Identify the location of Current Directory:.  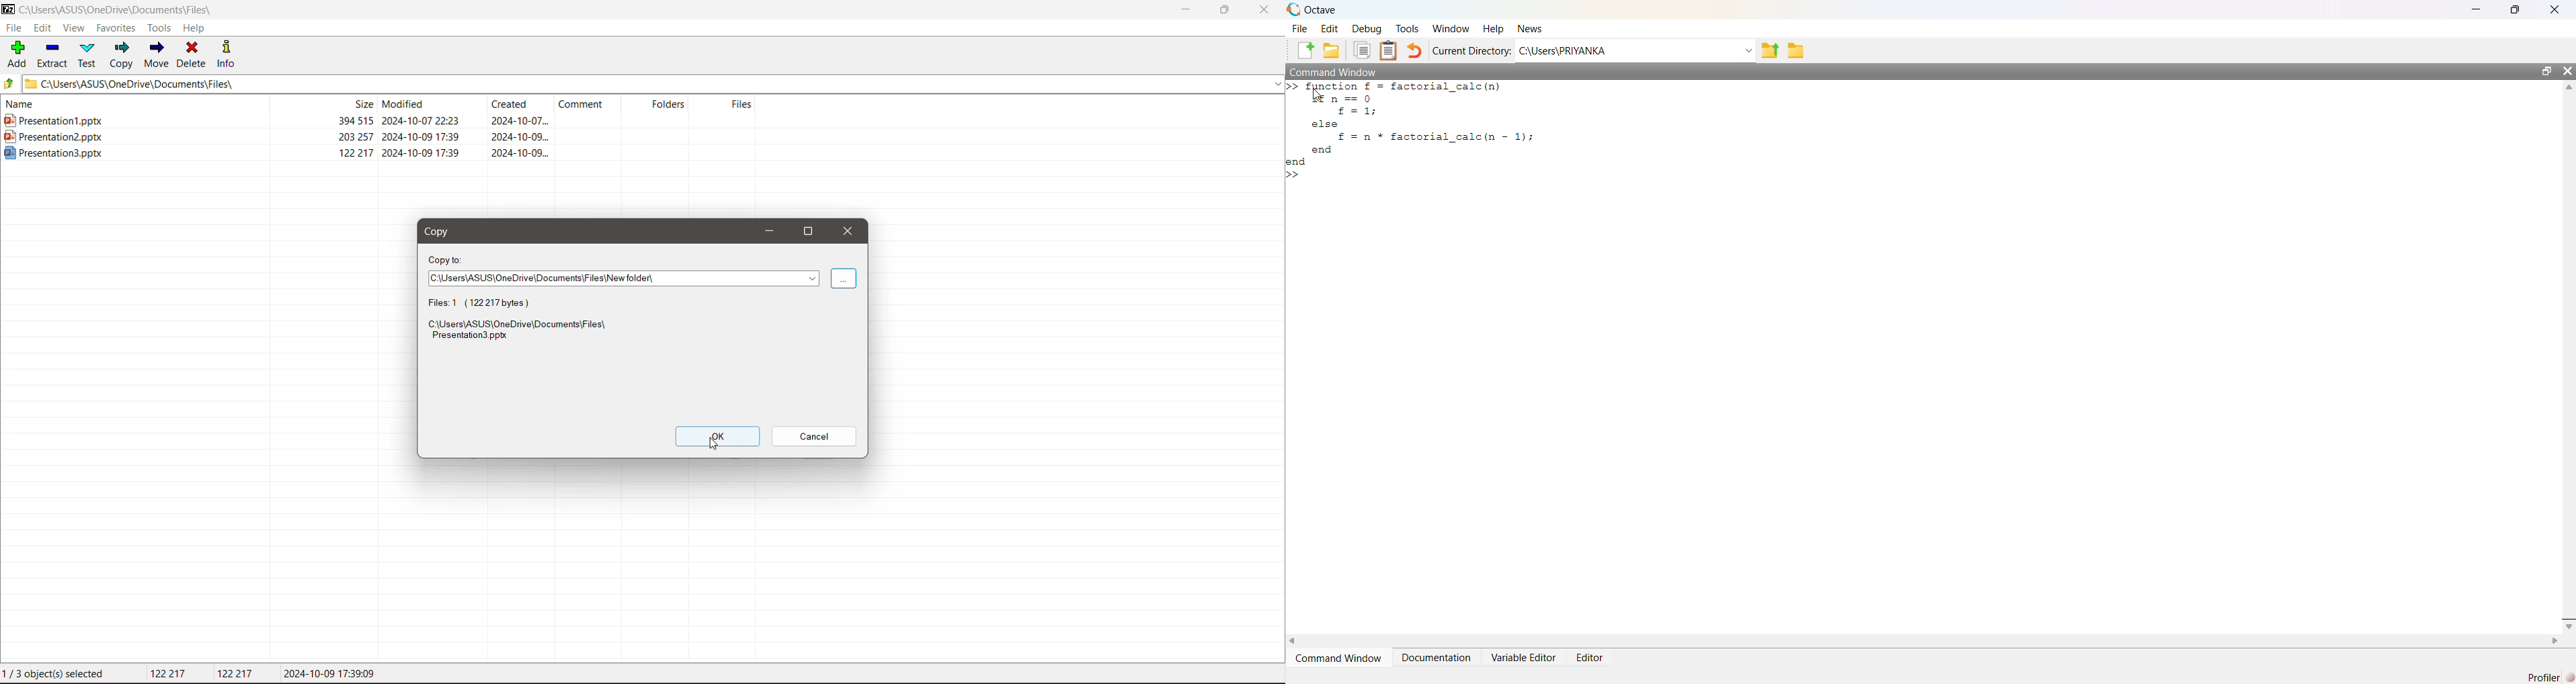
(1474, 52).